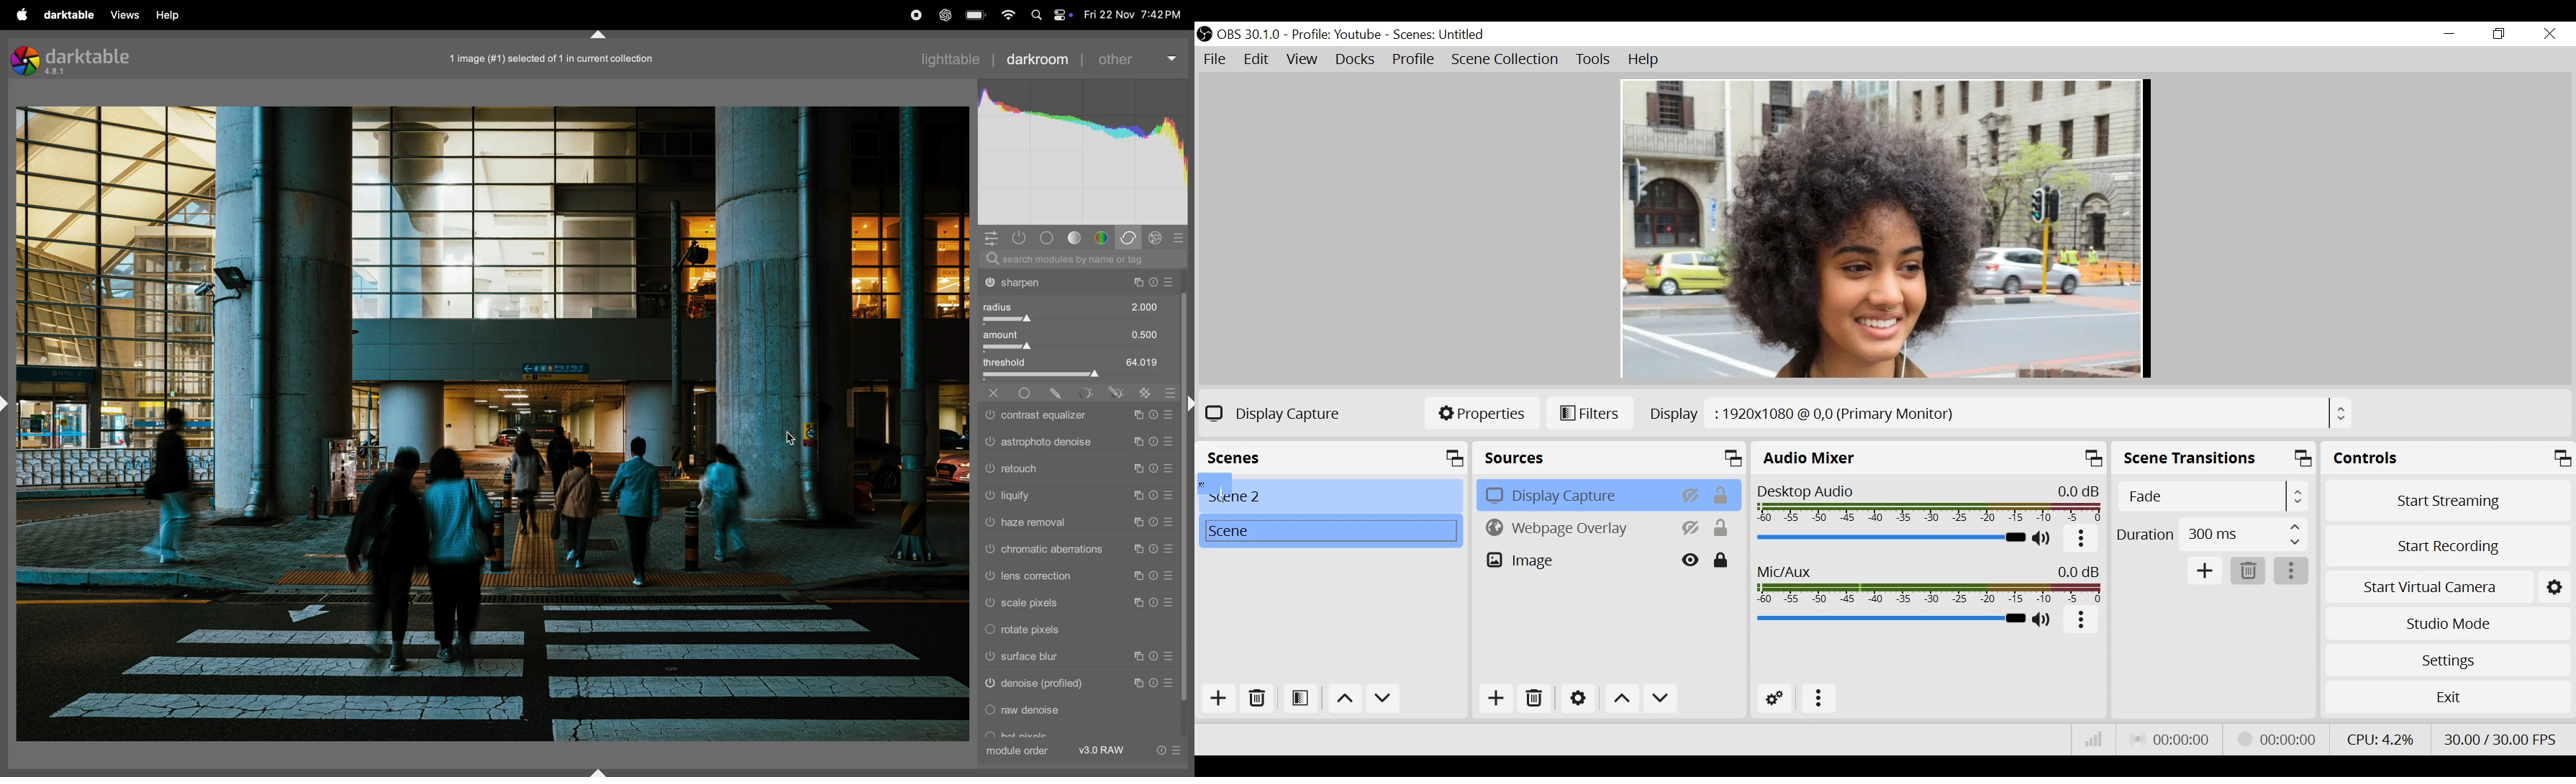  What do you see at coordinates (1076, 523) in the screenshot?
I see `haze tool` at bounding box center [1076, 523].